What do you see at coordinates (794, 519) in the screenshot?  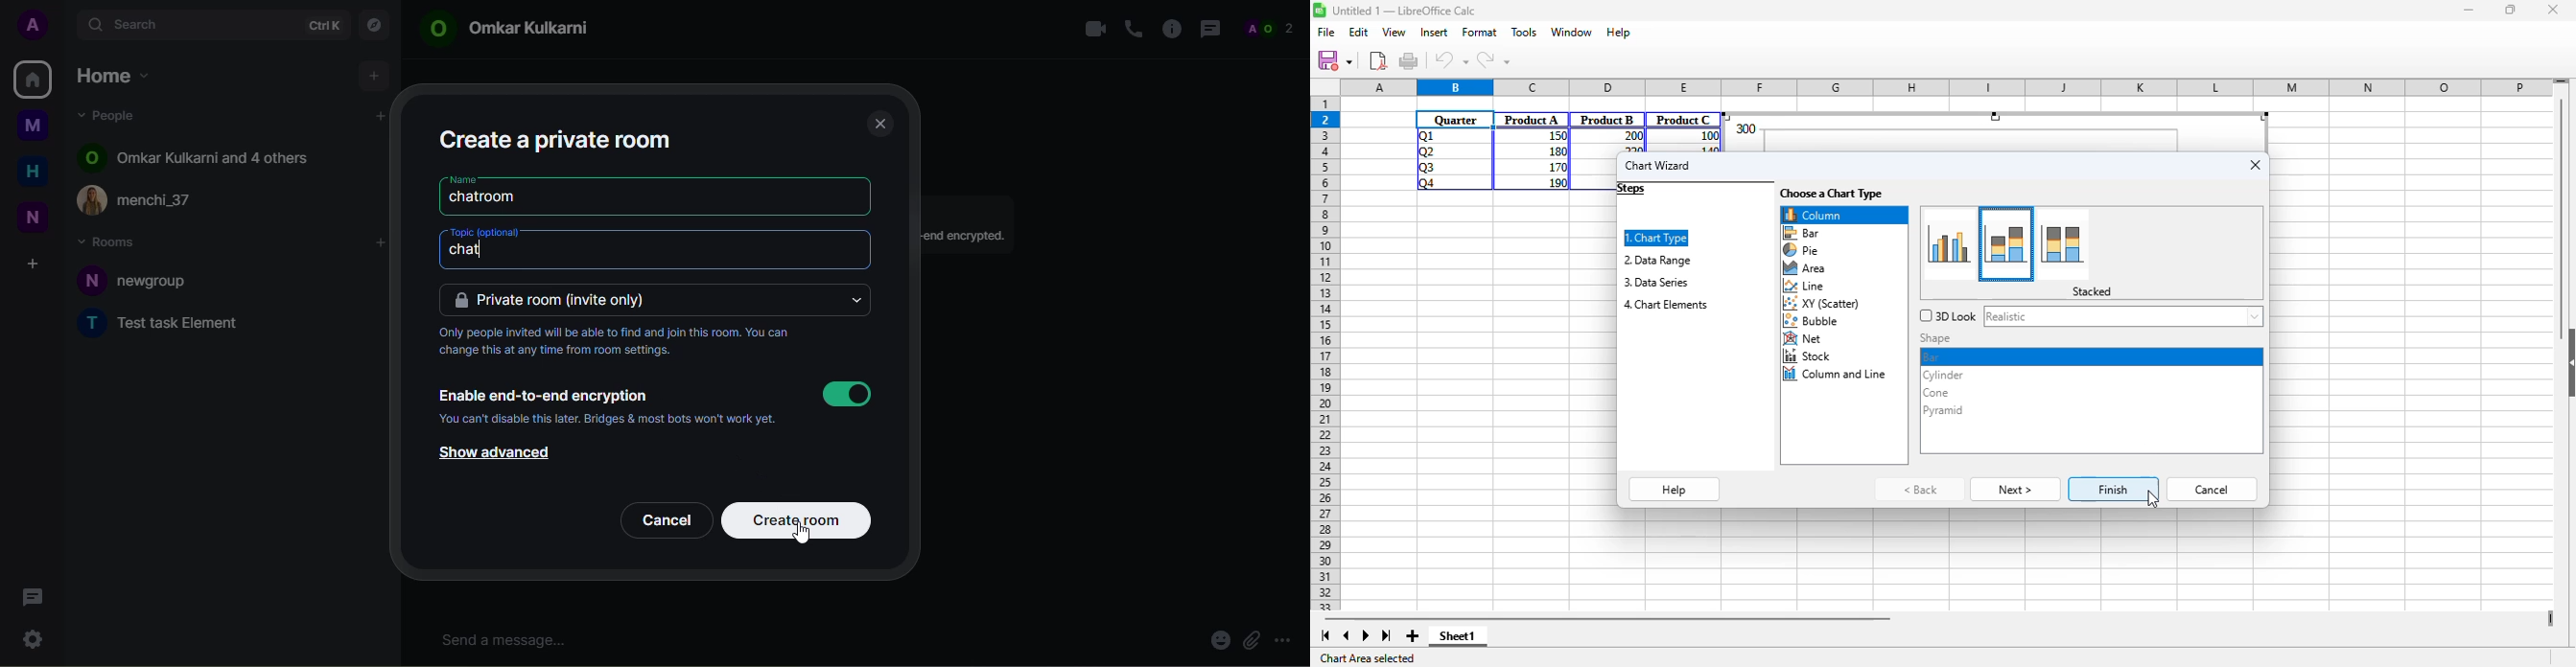 I see `create room` at bounding box center [794, 519].